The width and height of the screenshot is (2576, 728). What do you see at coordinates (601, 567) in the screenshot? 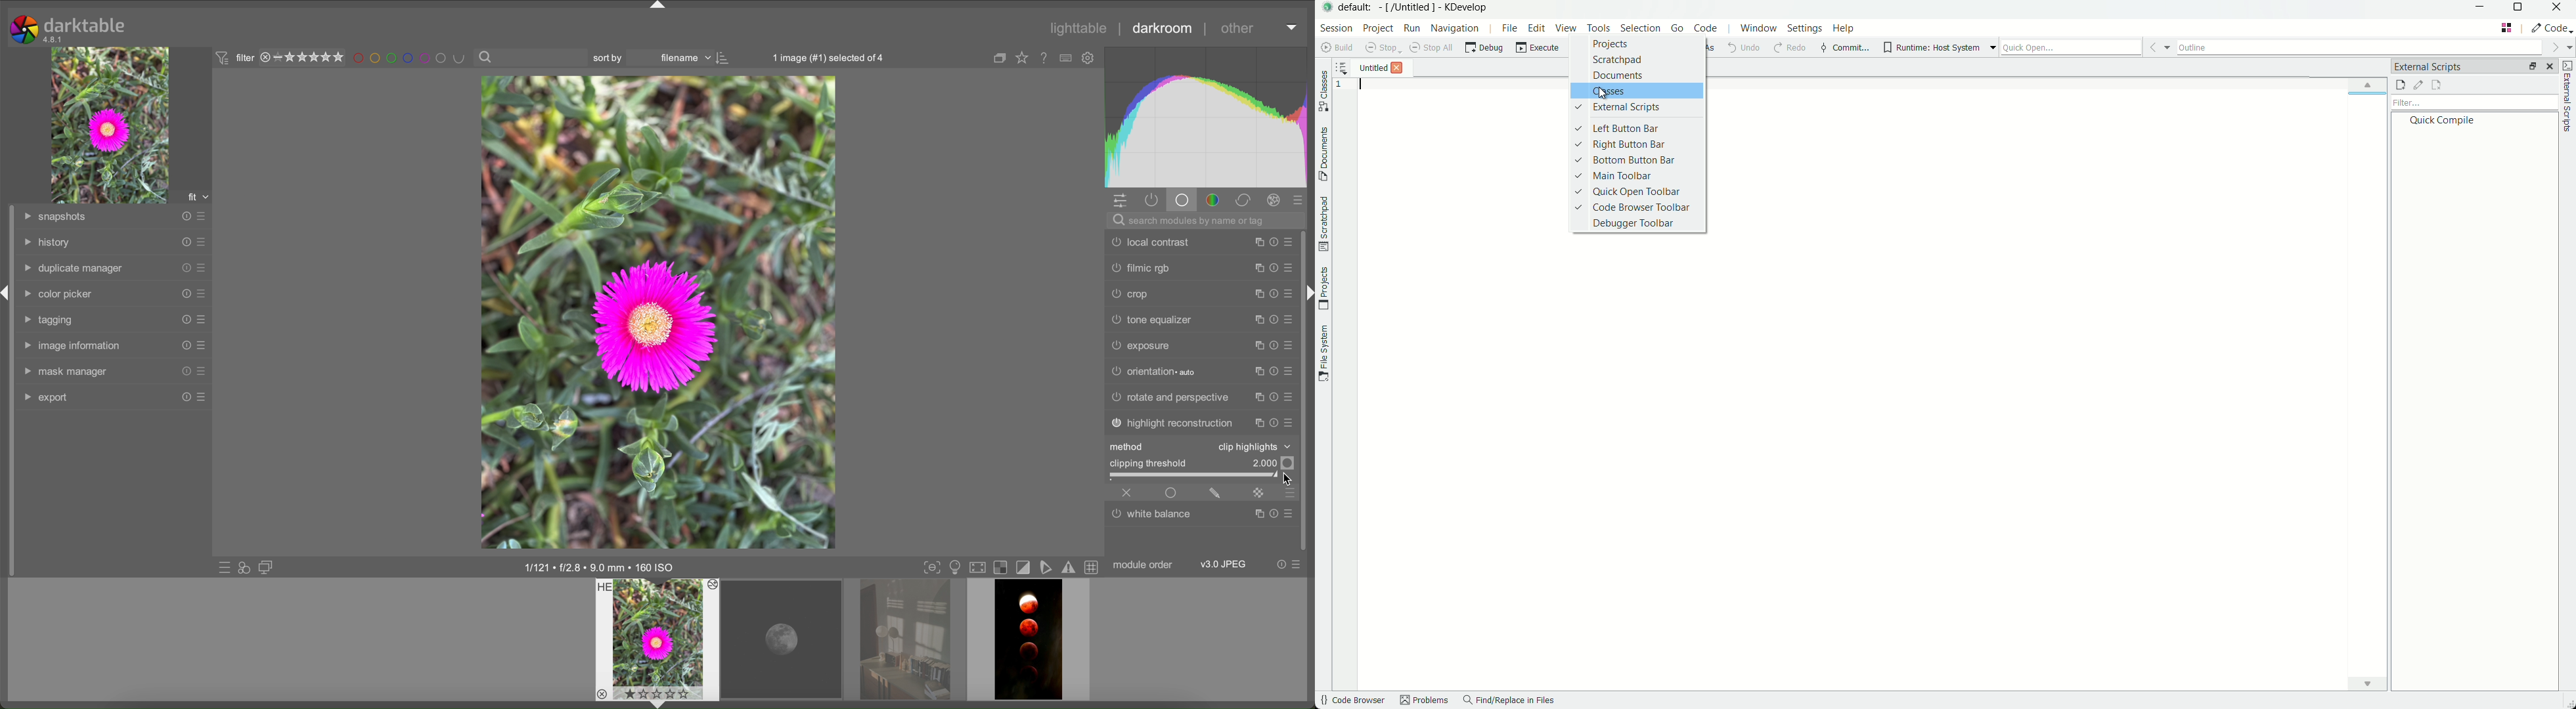
I see `image information` at bounding box center [601, 567].